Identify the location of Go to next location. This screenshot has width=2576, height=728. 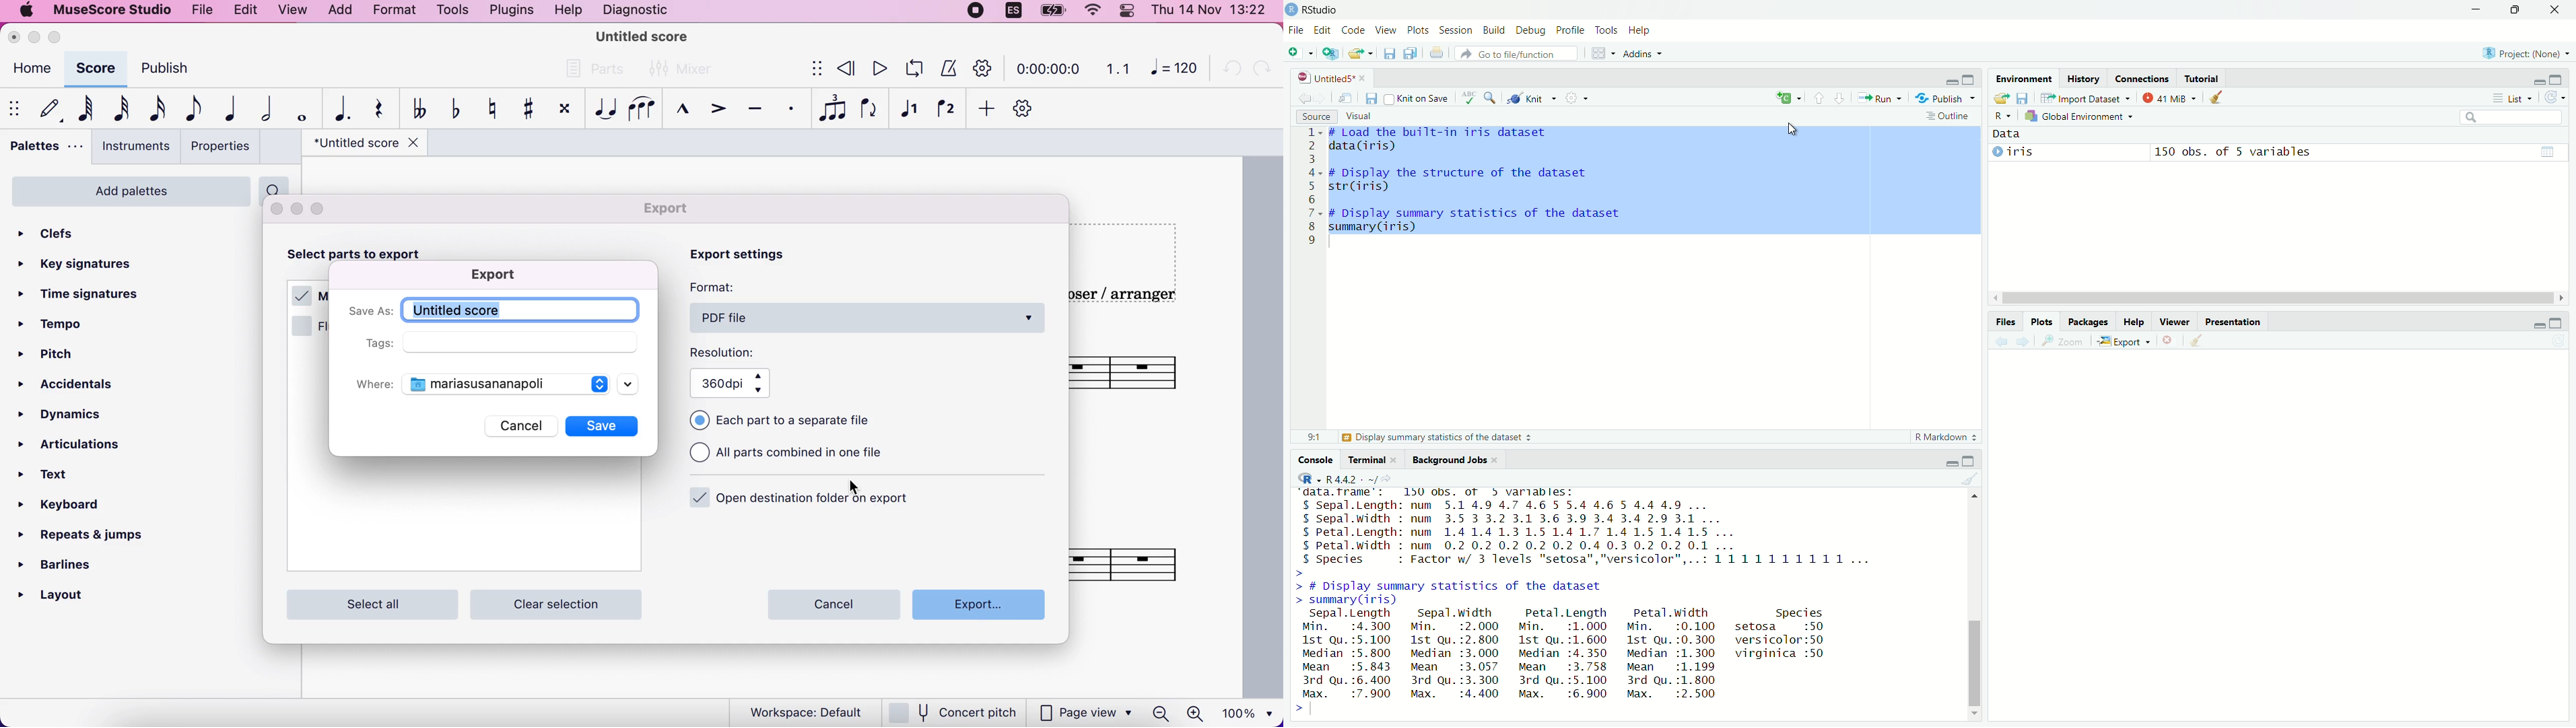
(1322, 98).